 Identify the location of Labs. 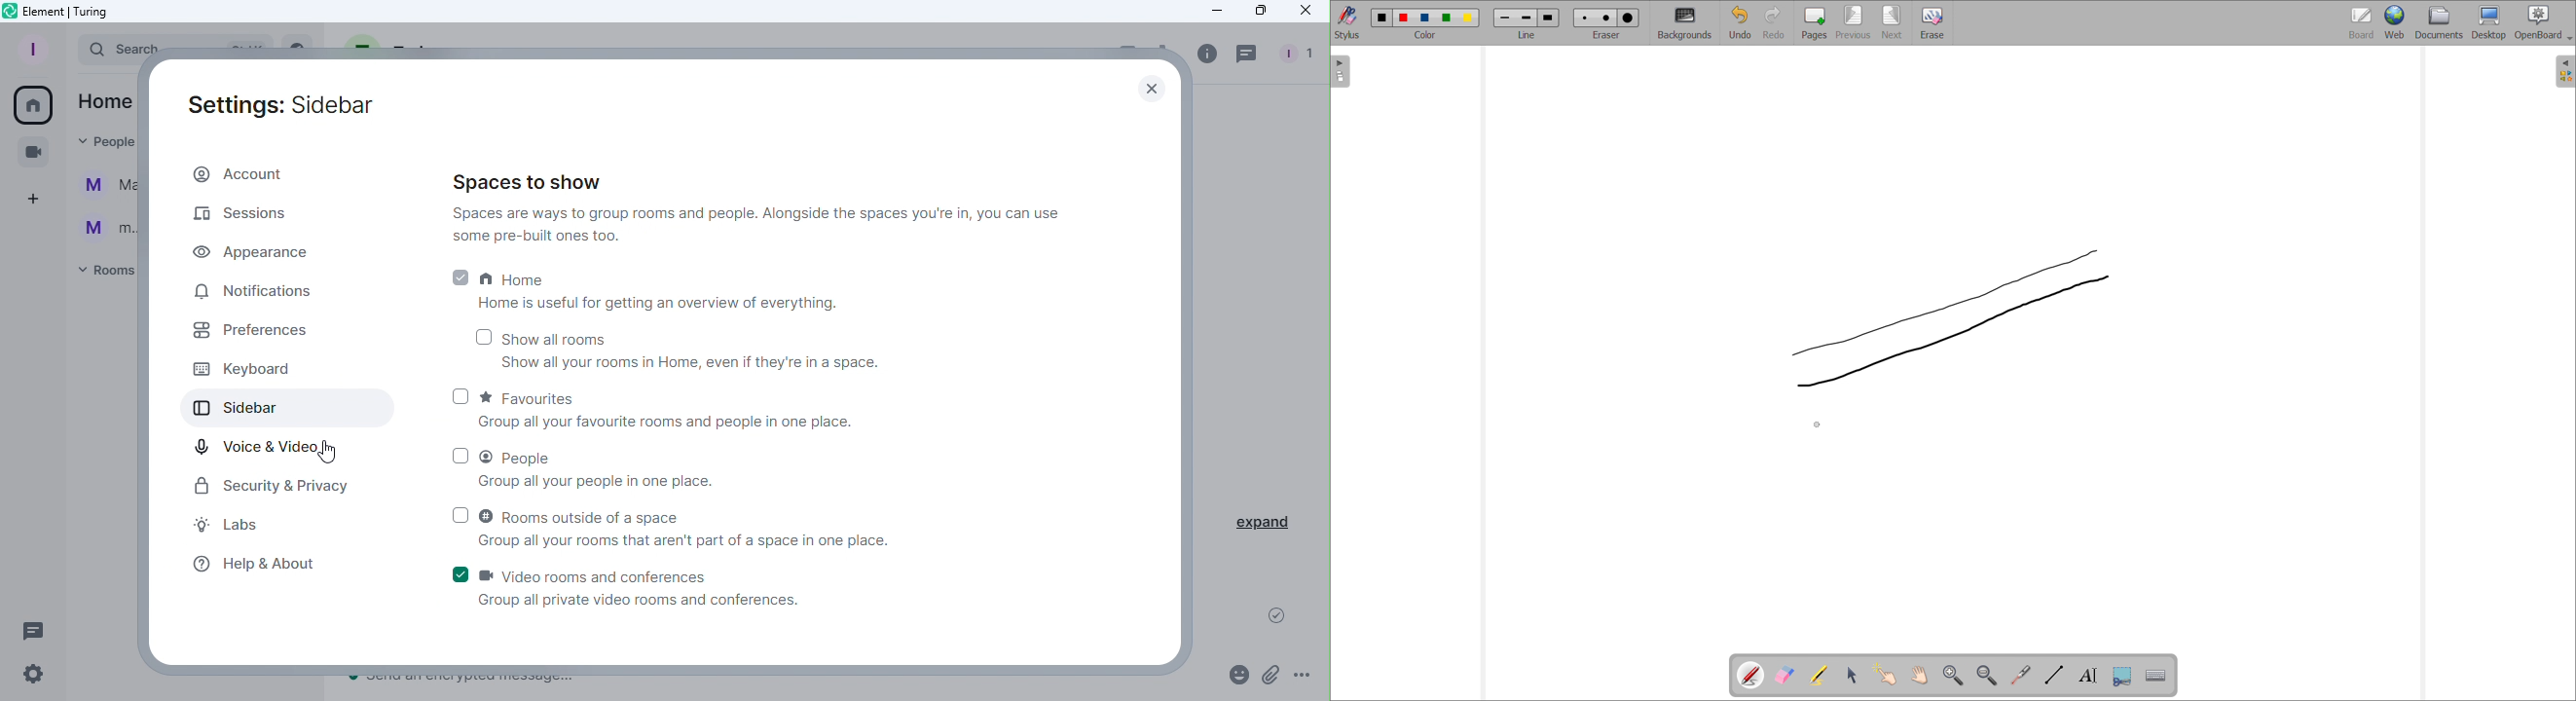
(223, 526).